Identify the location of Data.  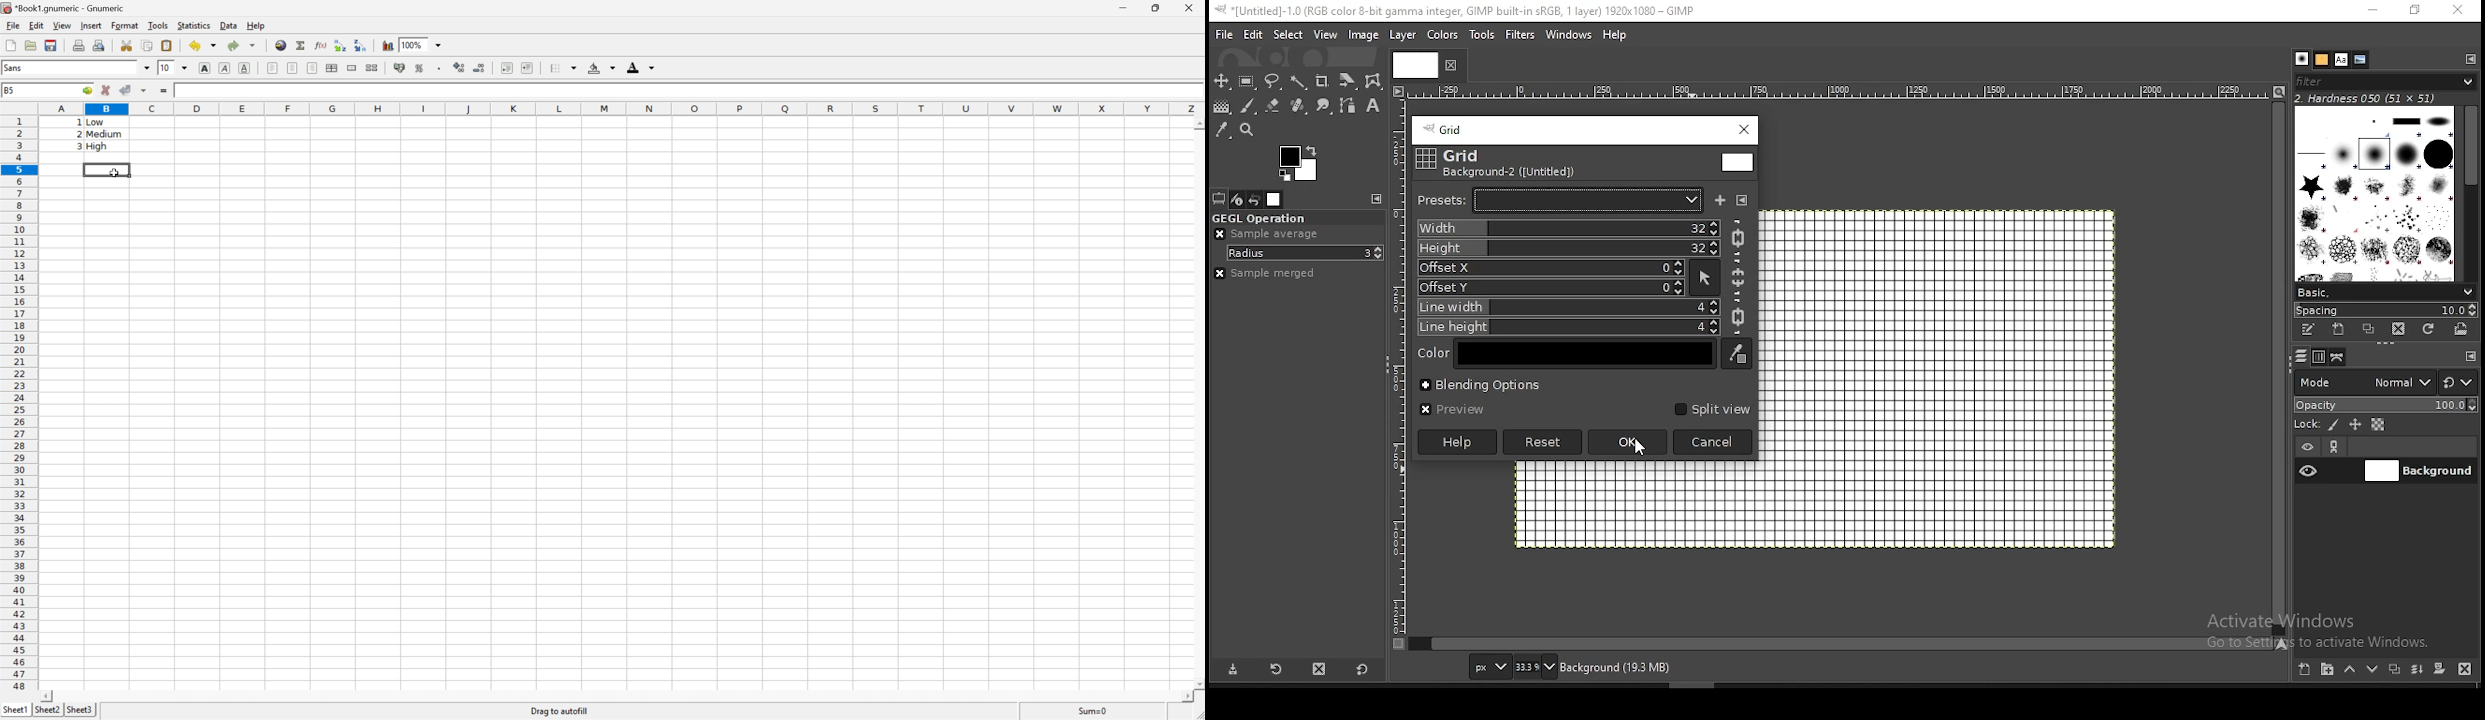
(229, 26).